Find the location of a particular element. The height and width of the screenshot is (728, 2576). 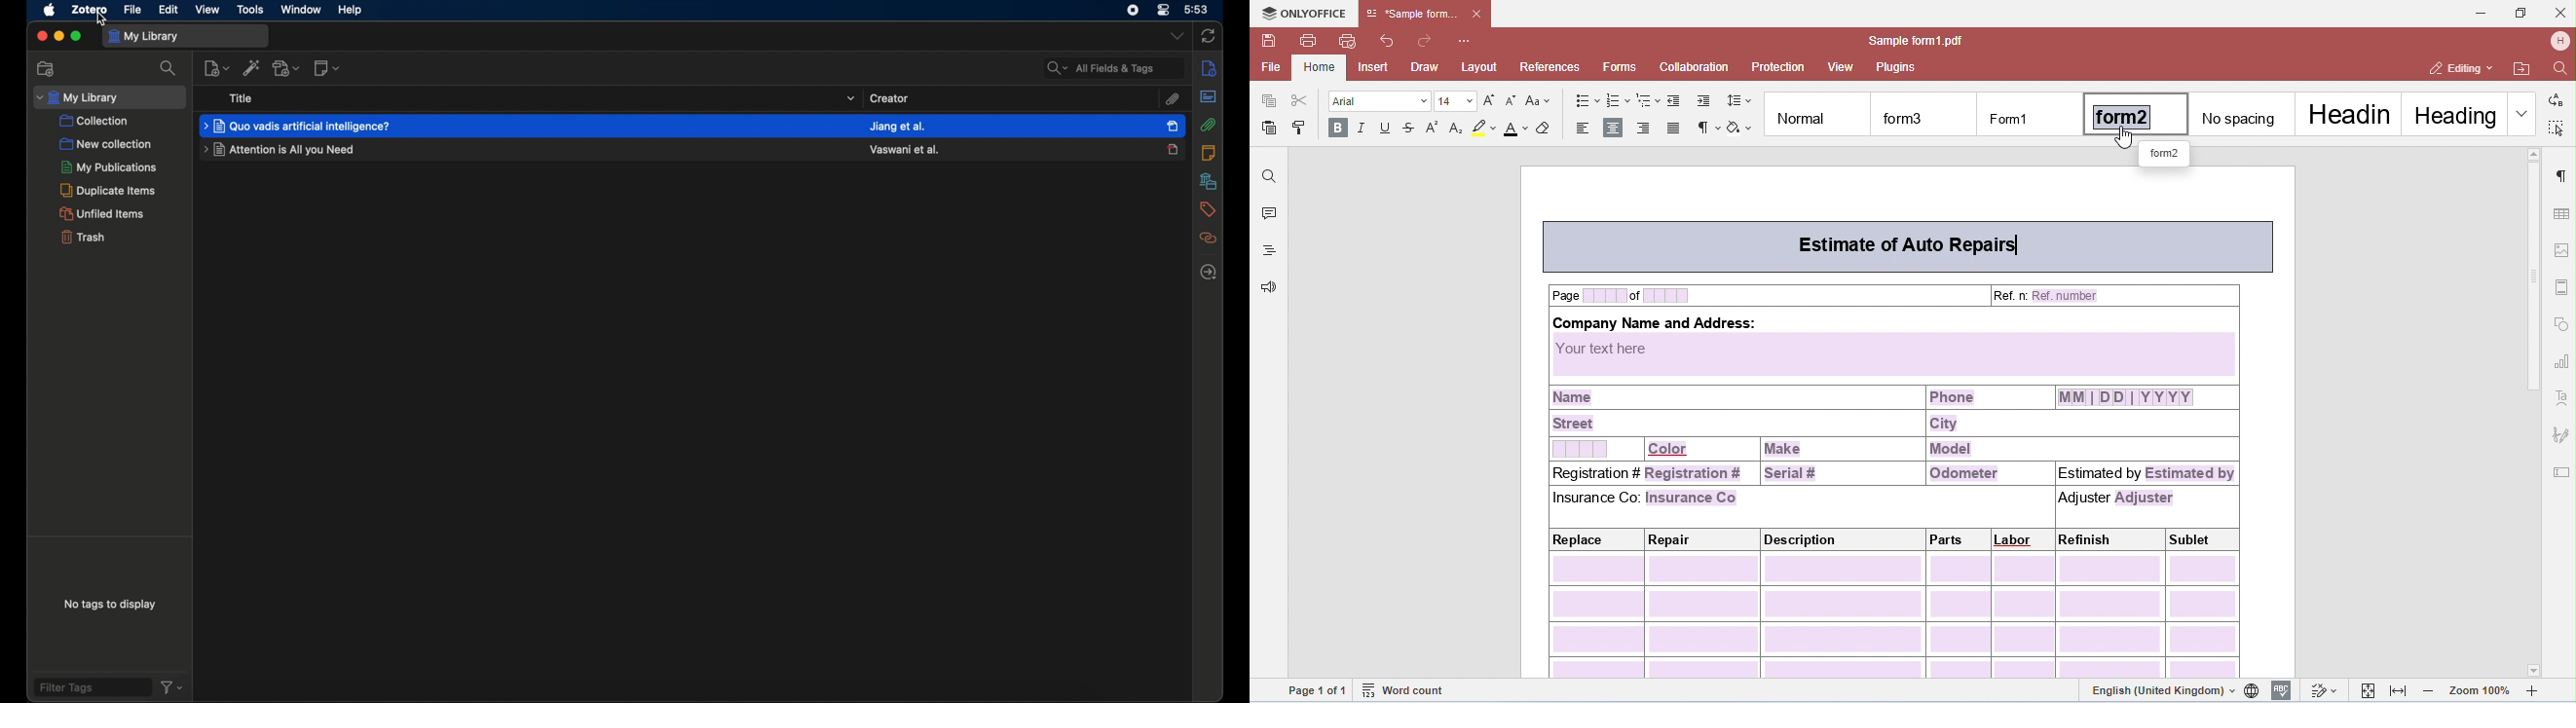

sync is located at coordinates (1208, 35).